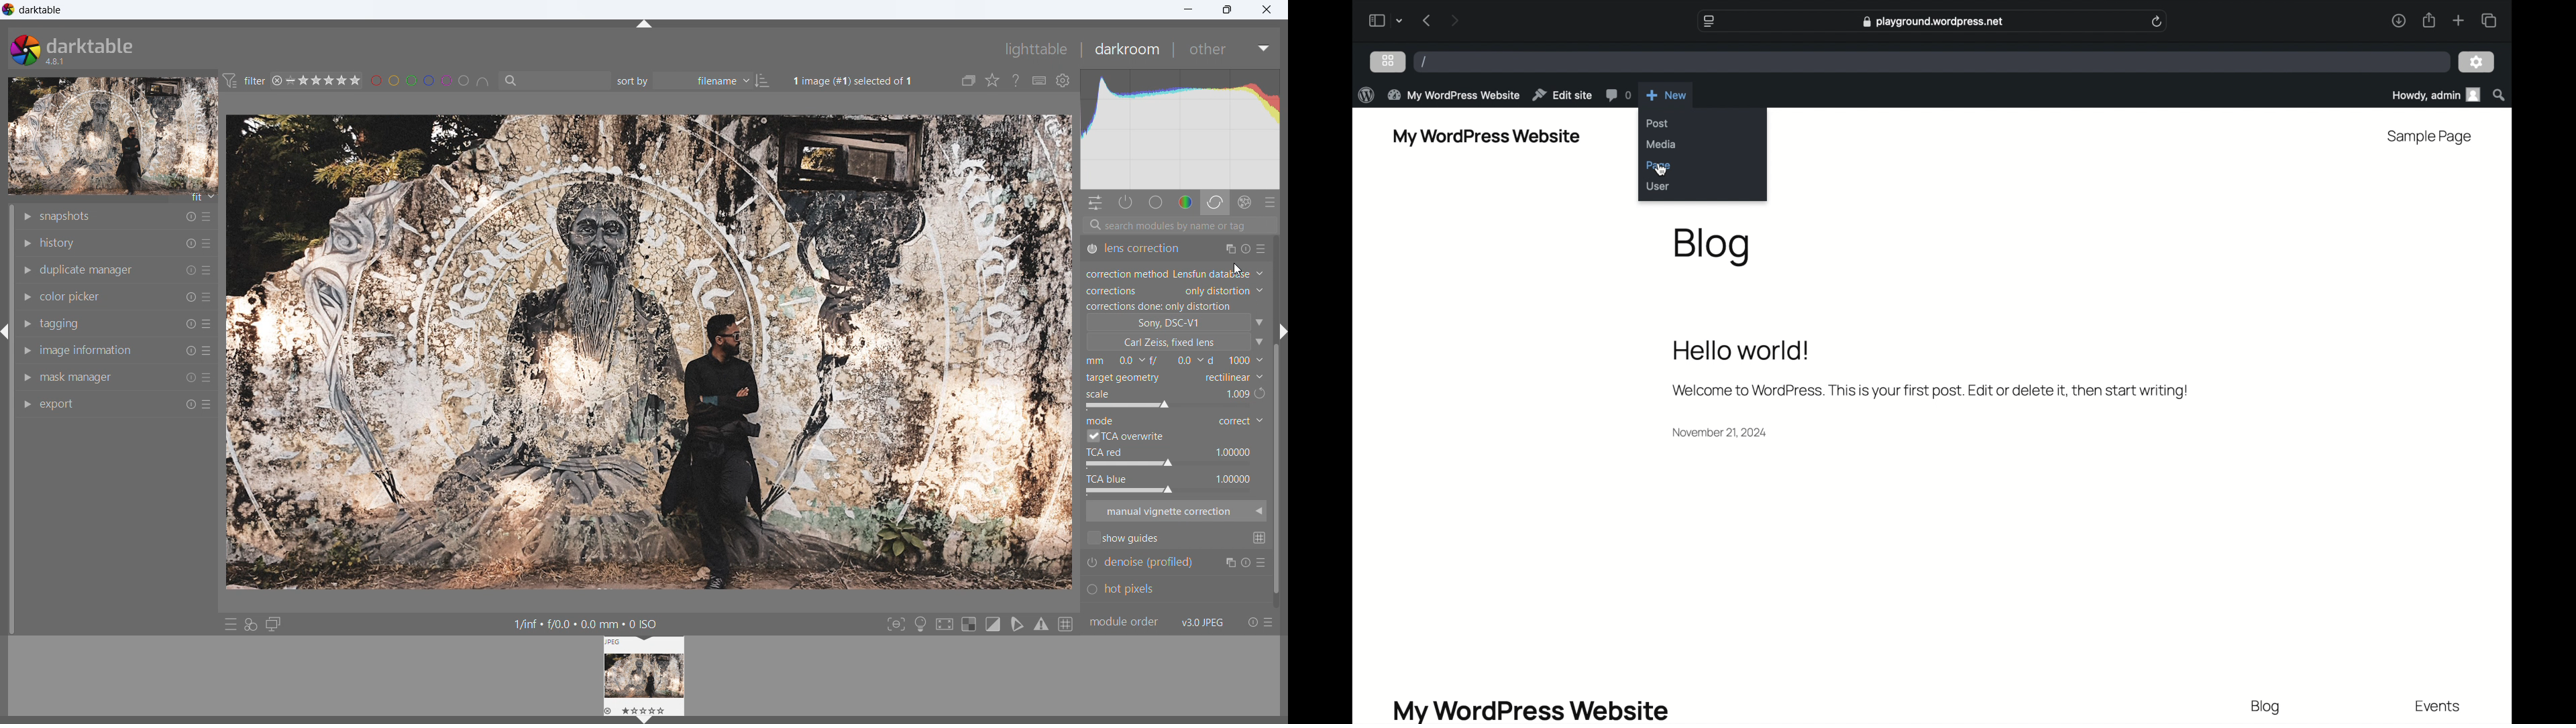 This screenshot has width=2576, height=728. What do you see at coordinates (189, 351) in the screenshot?
I see `reset` at bounding box center [189, 351].